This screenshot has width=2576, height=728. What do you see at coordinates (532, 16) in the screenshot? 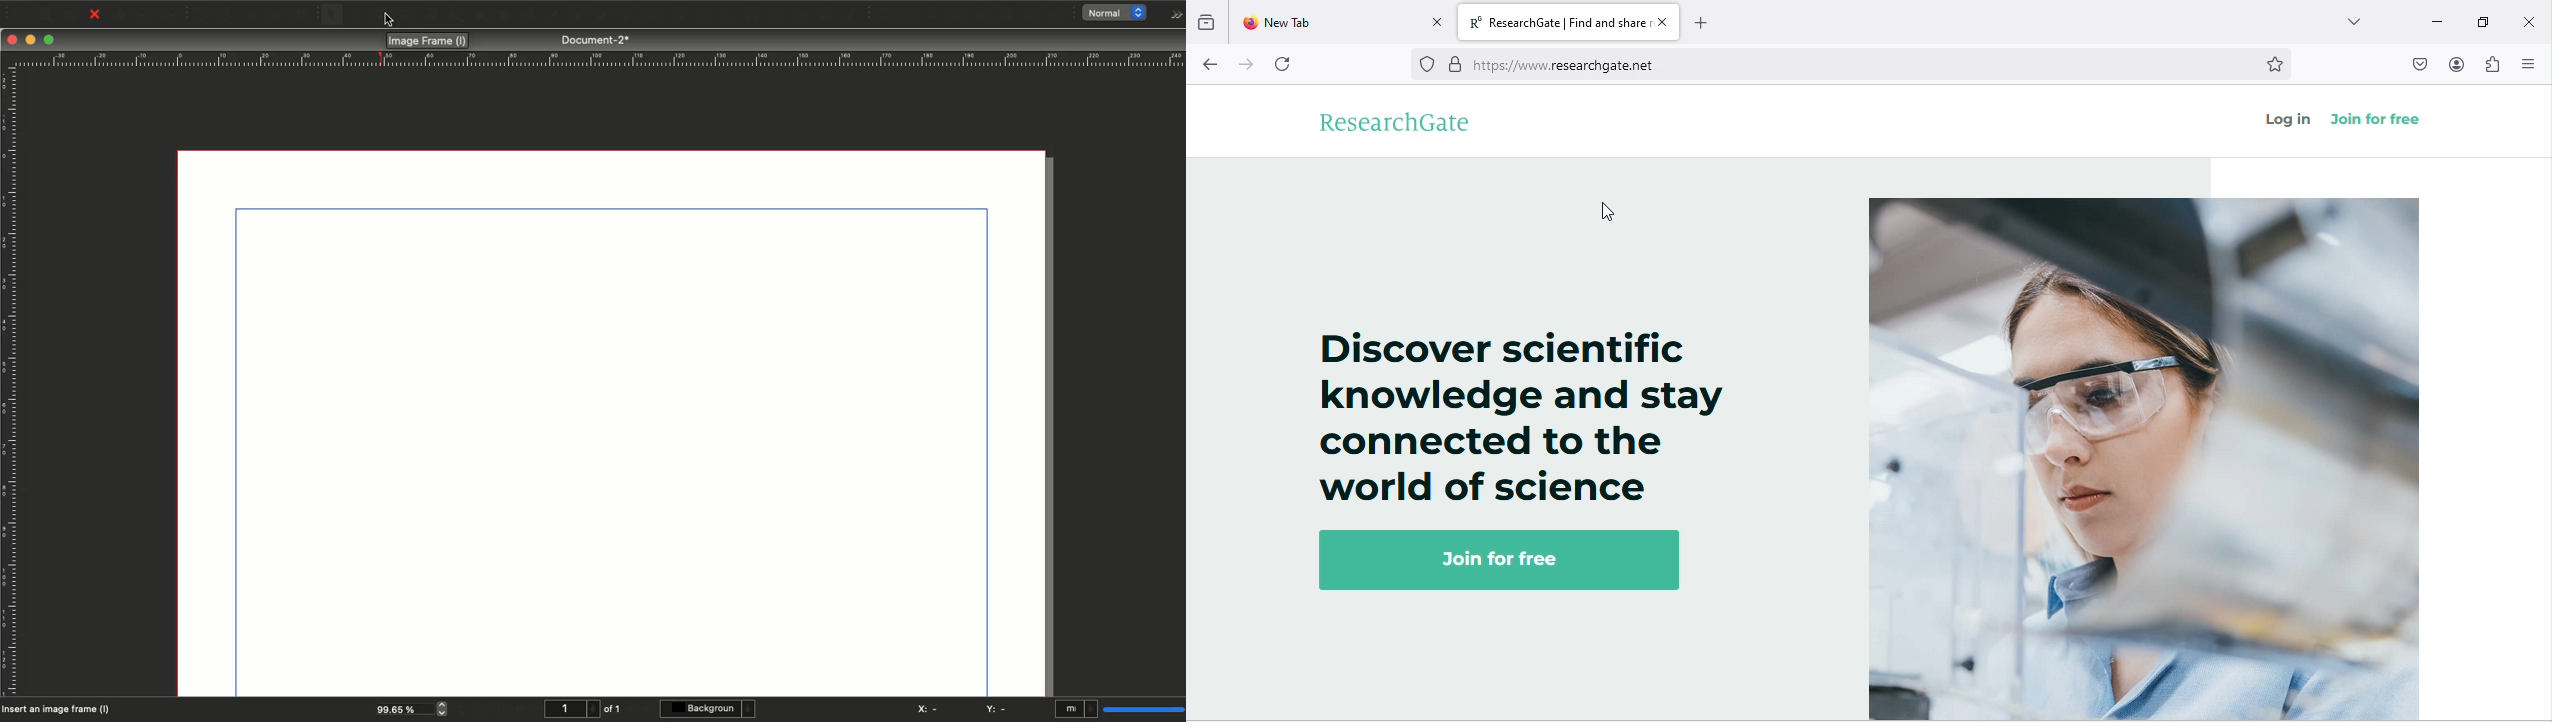
I see `Spiral` at bounding box center [532, 16].